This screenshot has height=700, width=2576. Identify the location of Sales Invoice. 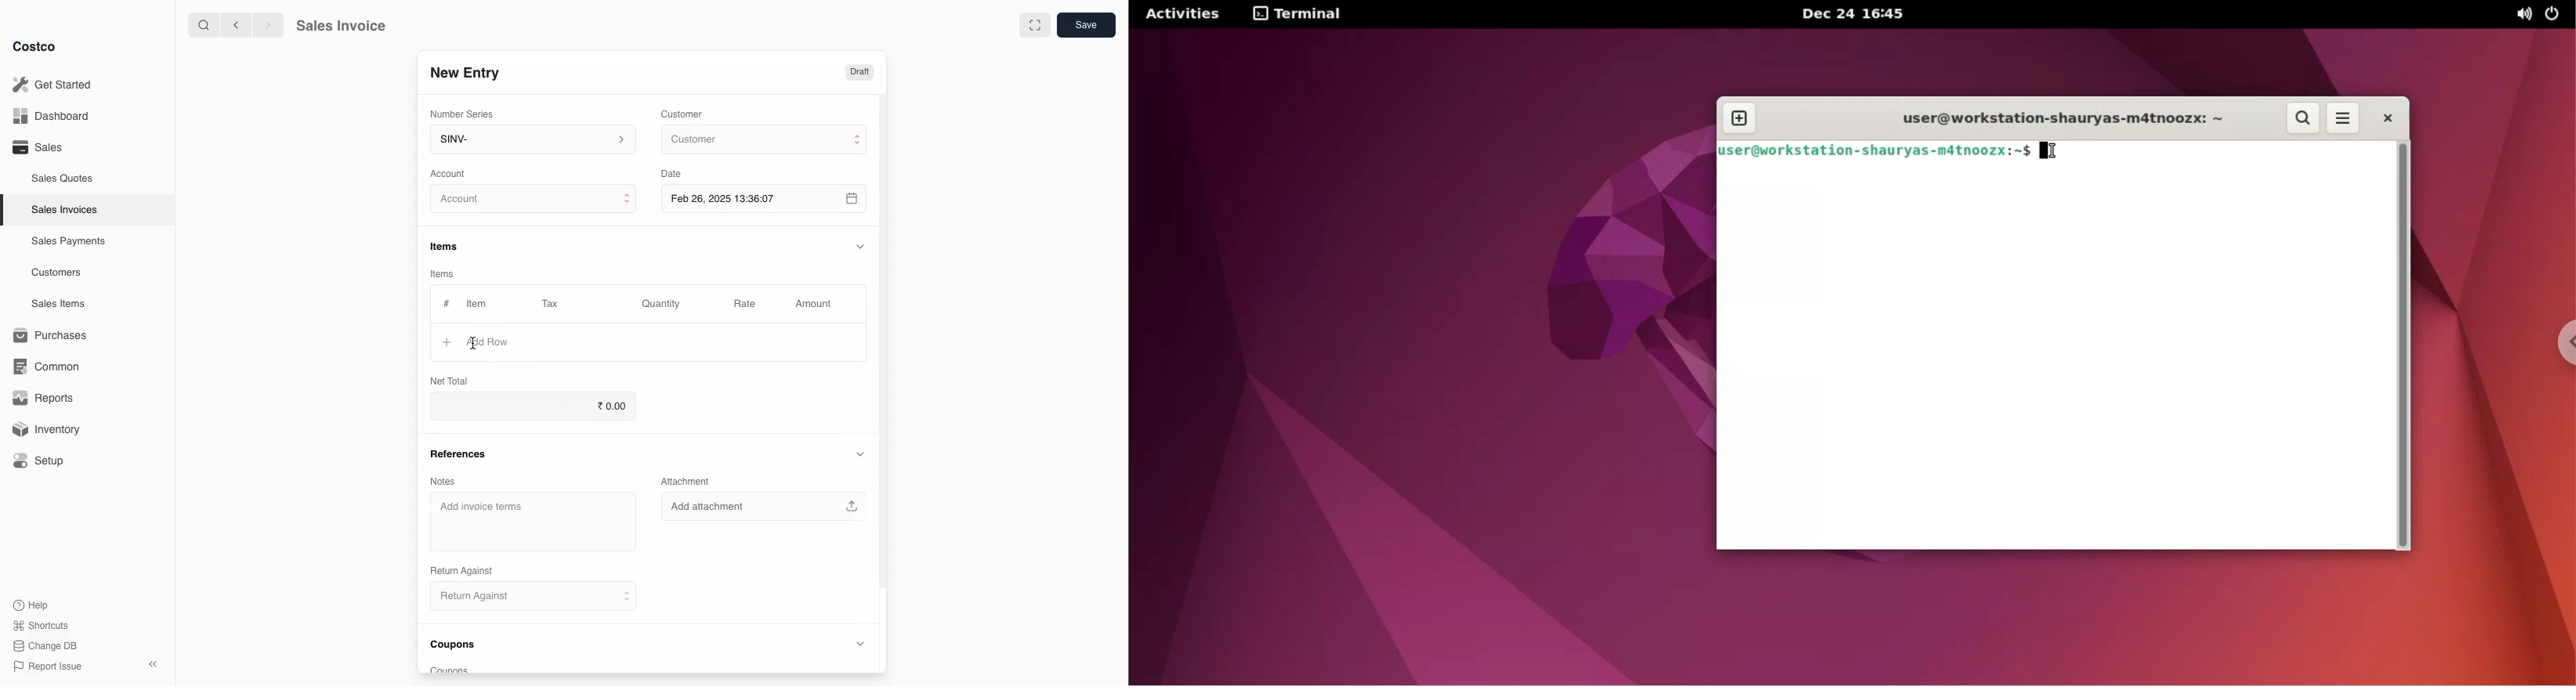
(341, 27).